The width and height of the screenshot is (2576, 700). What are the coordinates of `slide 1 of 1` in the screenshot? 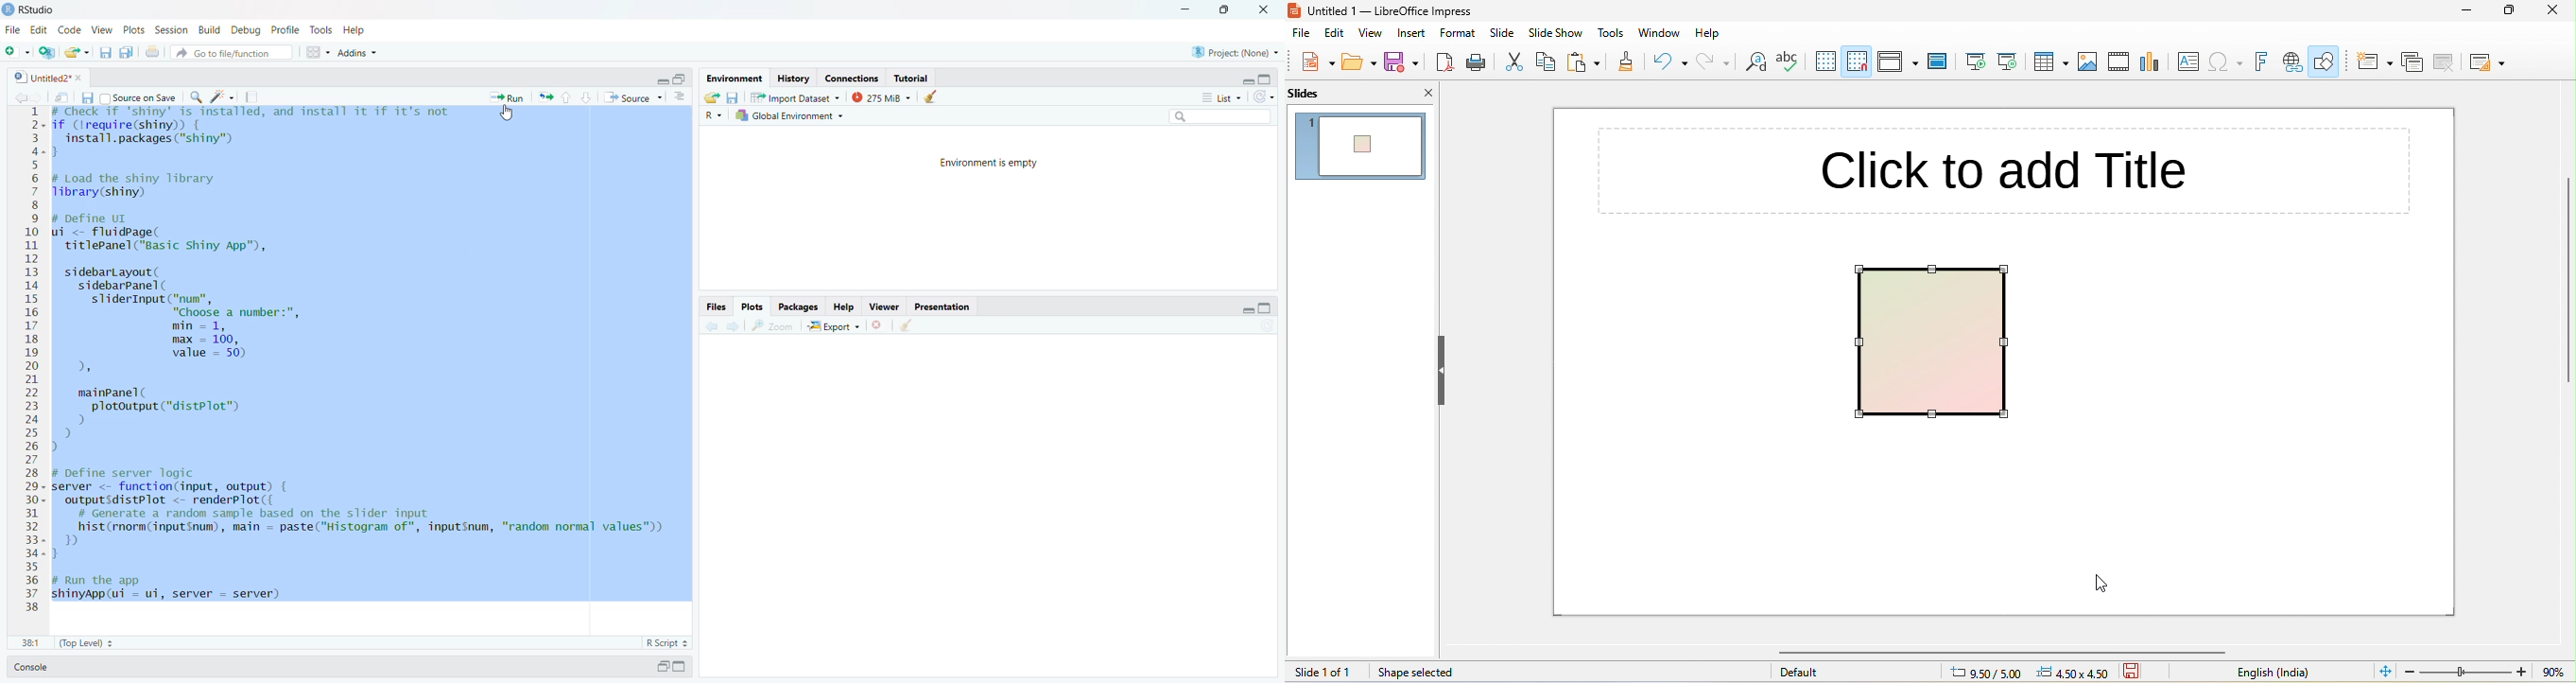 It's located at (1325, 673).